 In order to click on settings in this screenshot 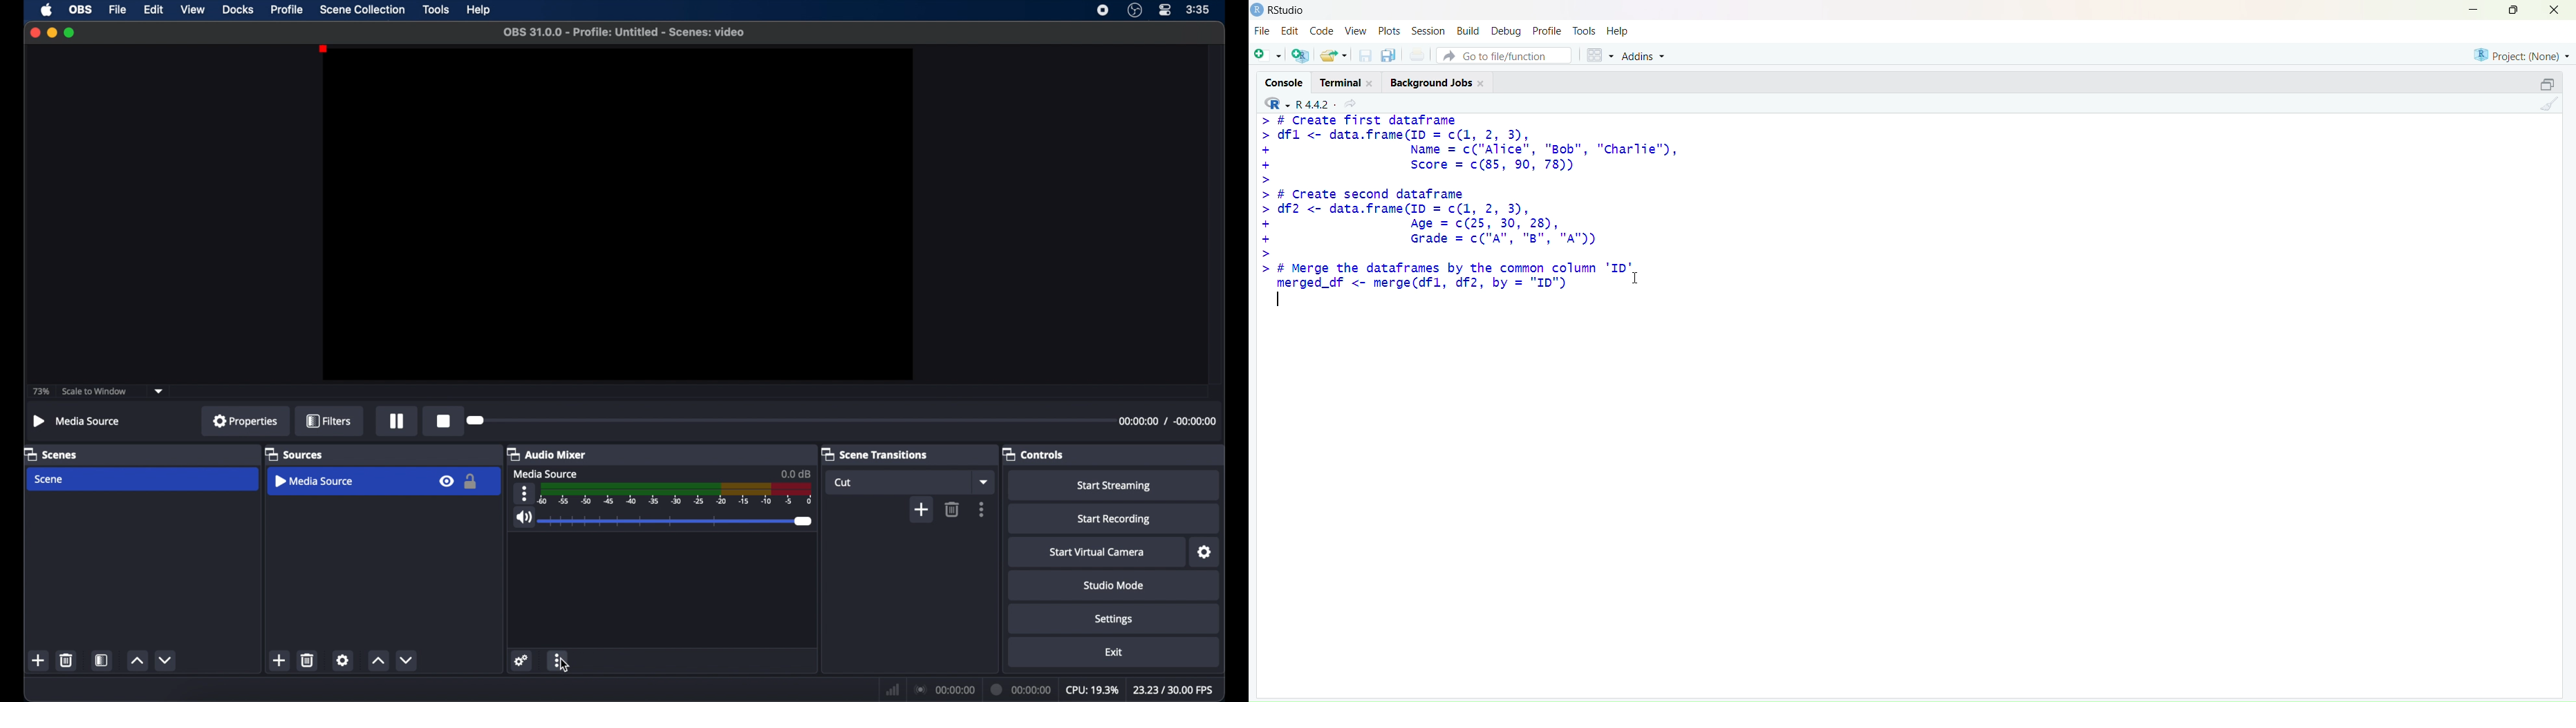, I will do `click(522, 660)`.